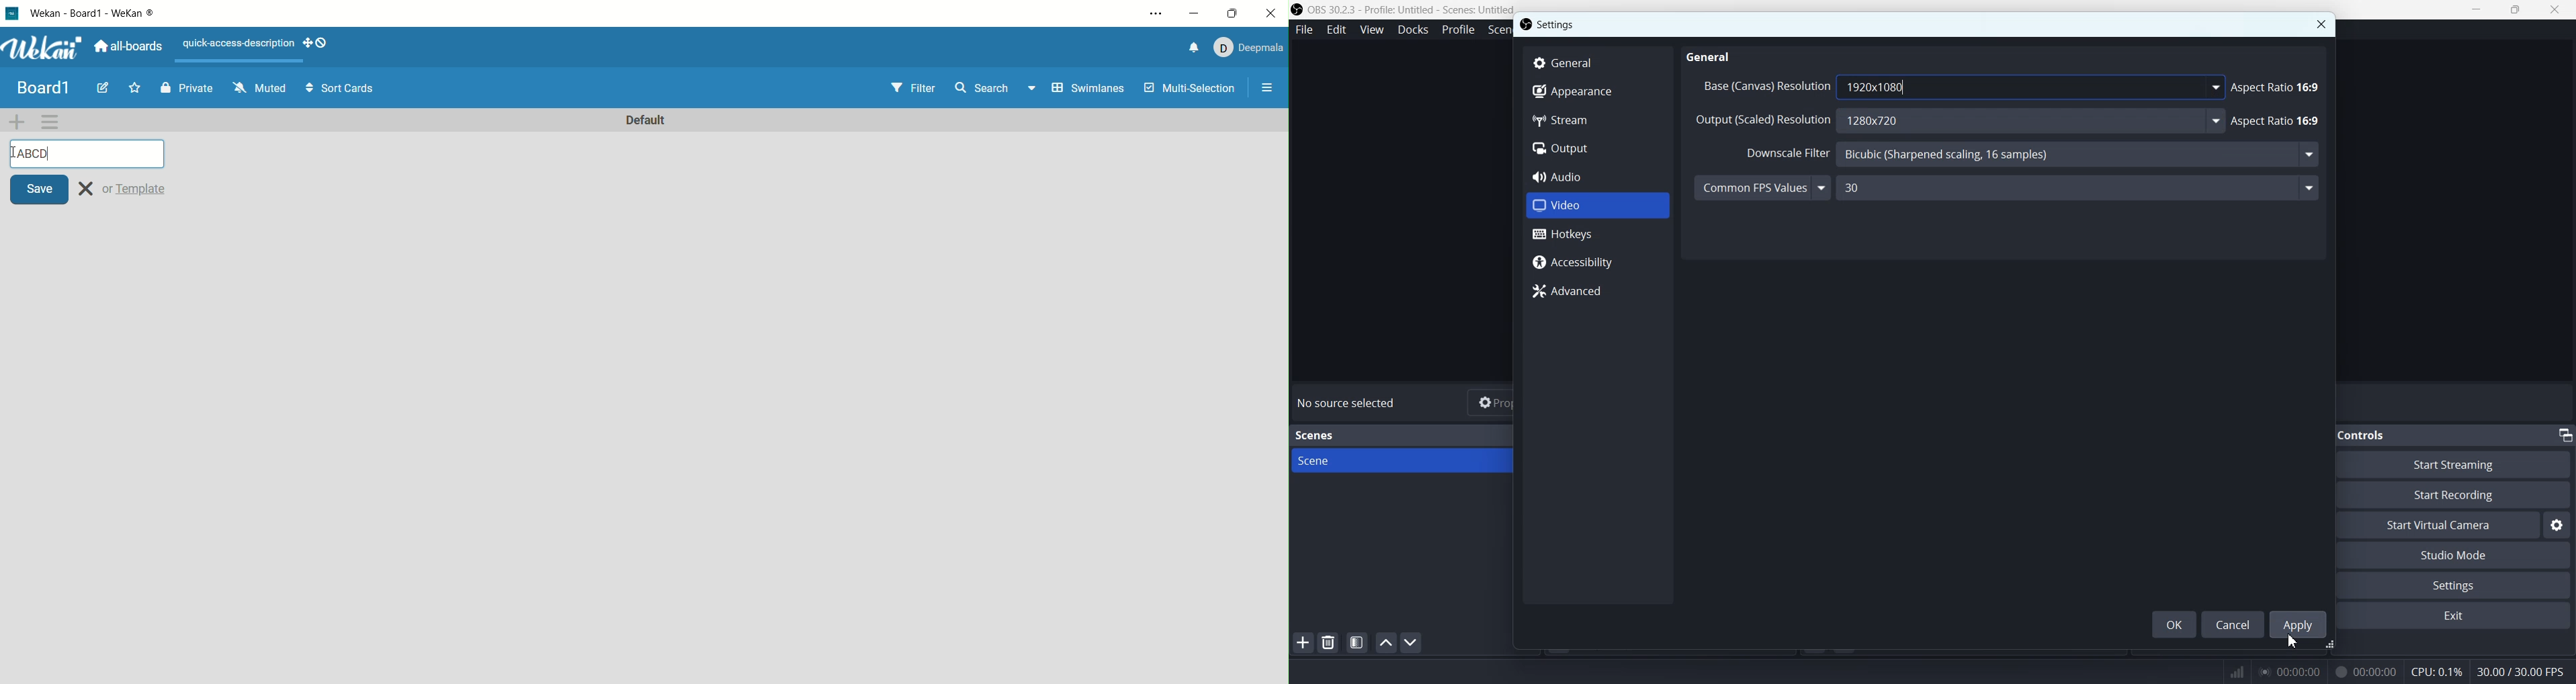  What do you see at coordinates (2082, 156) in the screenshot?
I see `Biscubic` at bounding box center [2082, 156].